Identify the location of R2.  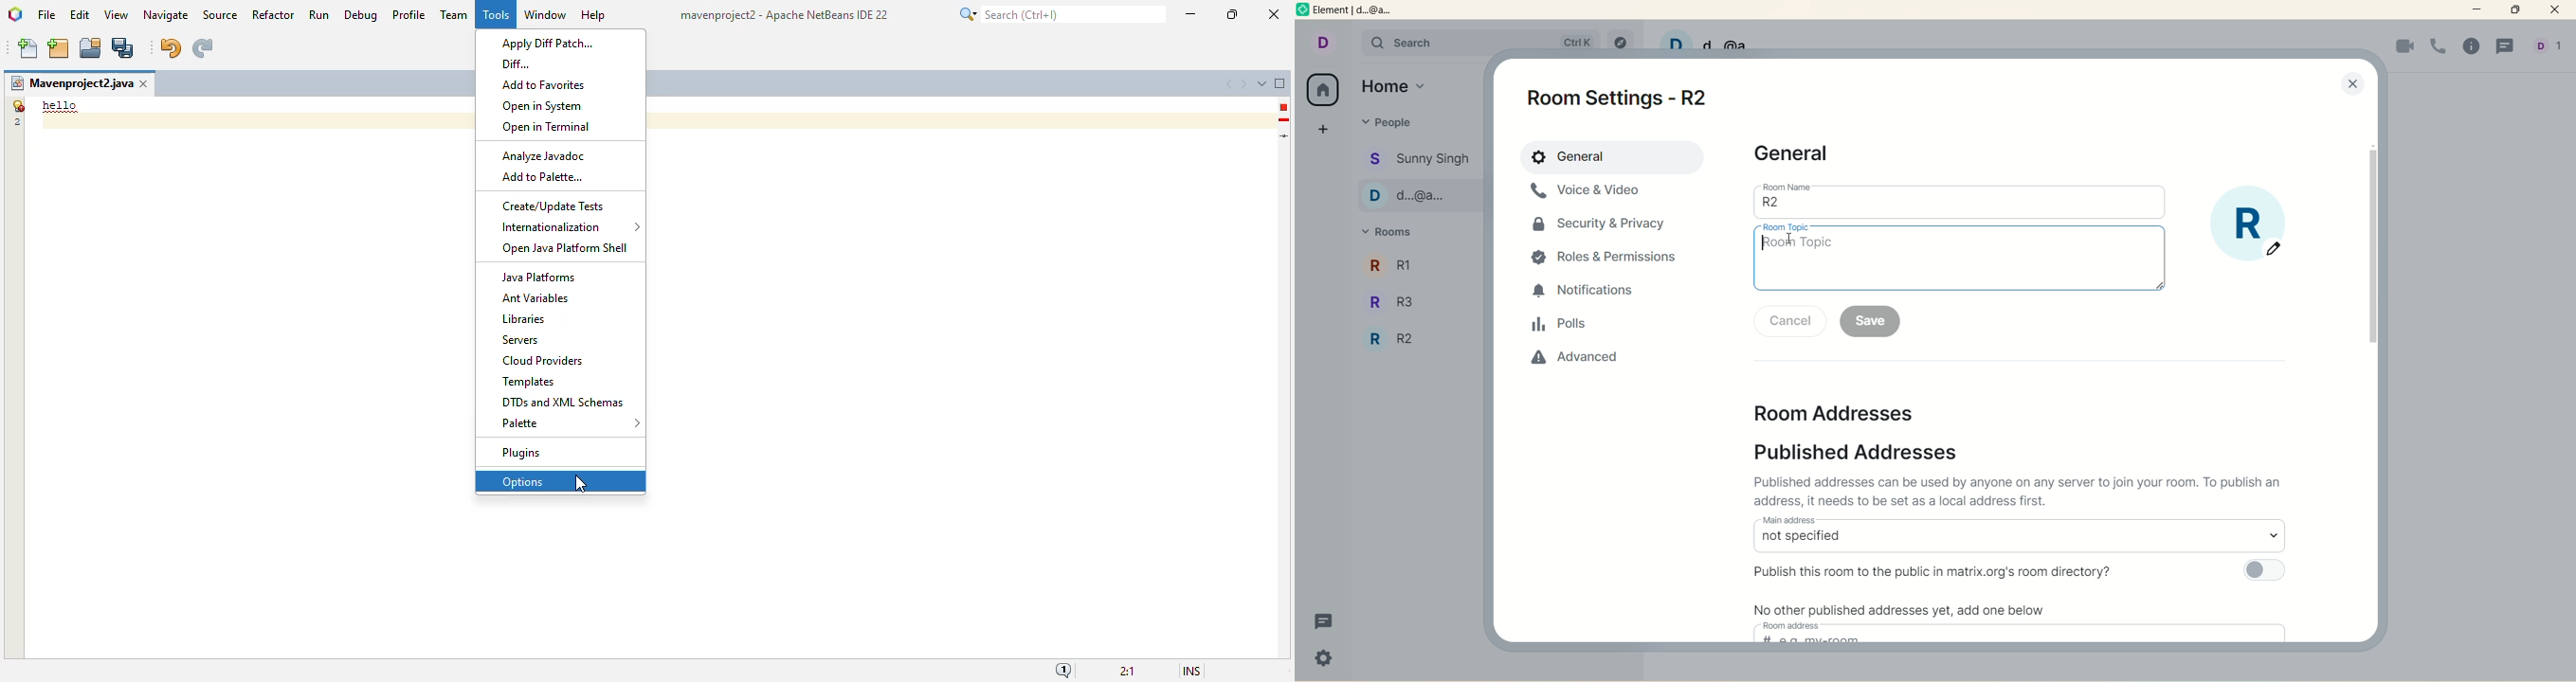
(1415, 340).